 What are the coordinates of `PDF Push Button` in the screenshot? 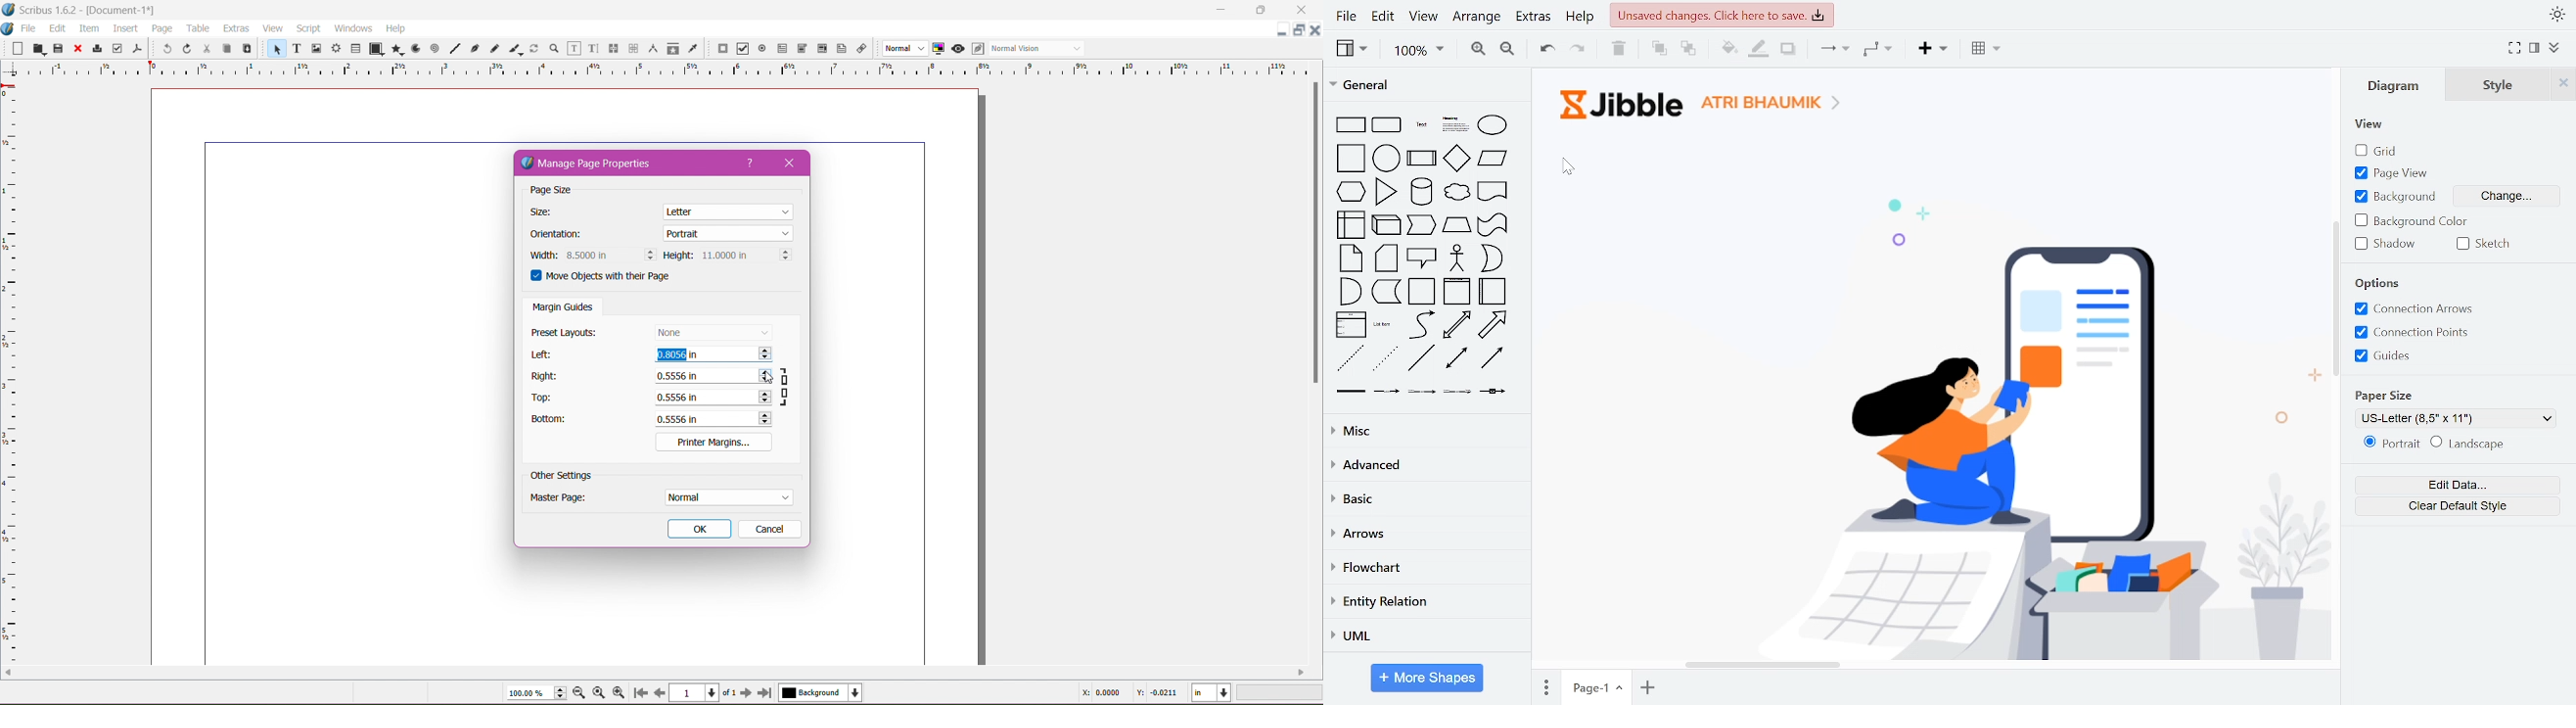 It's located at (723, 49).